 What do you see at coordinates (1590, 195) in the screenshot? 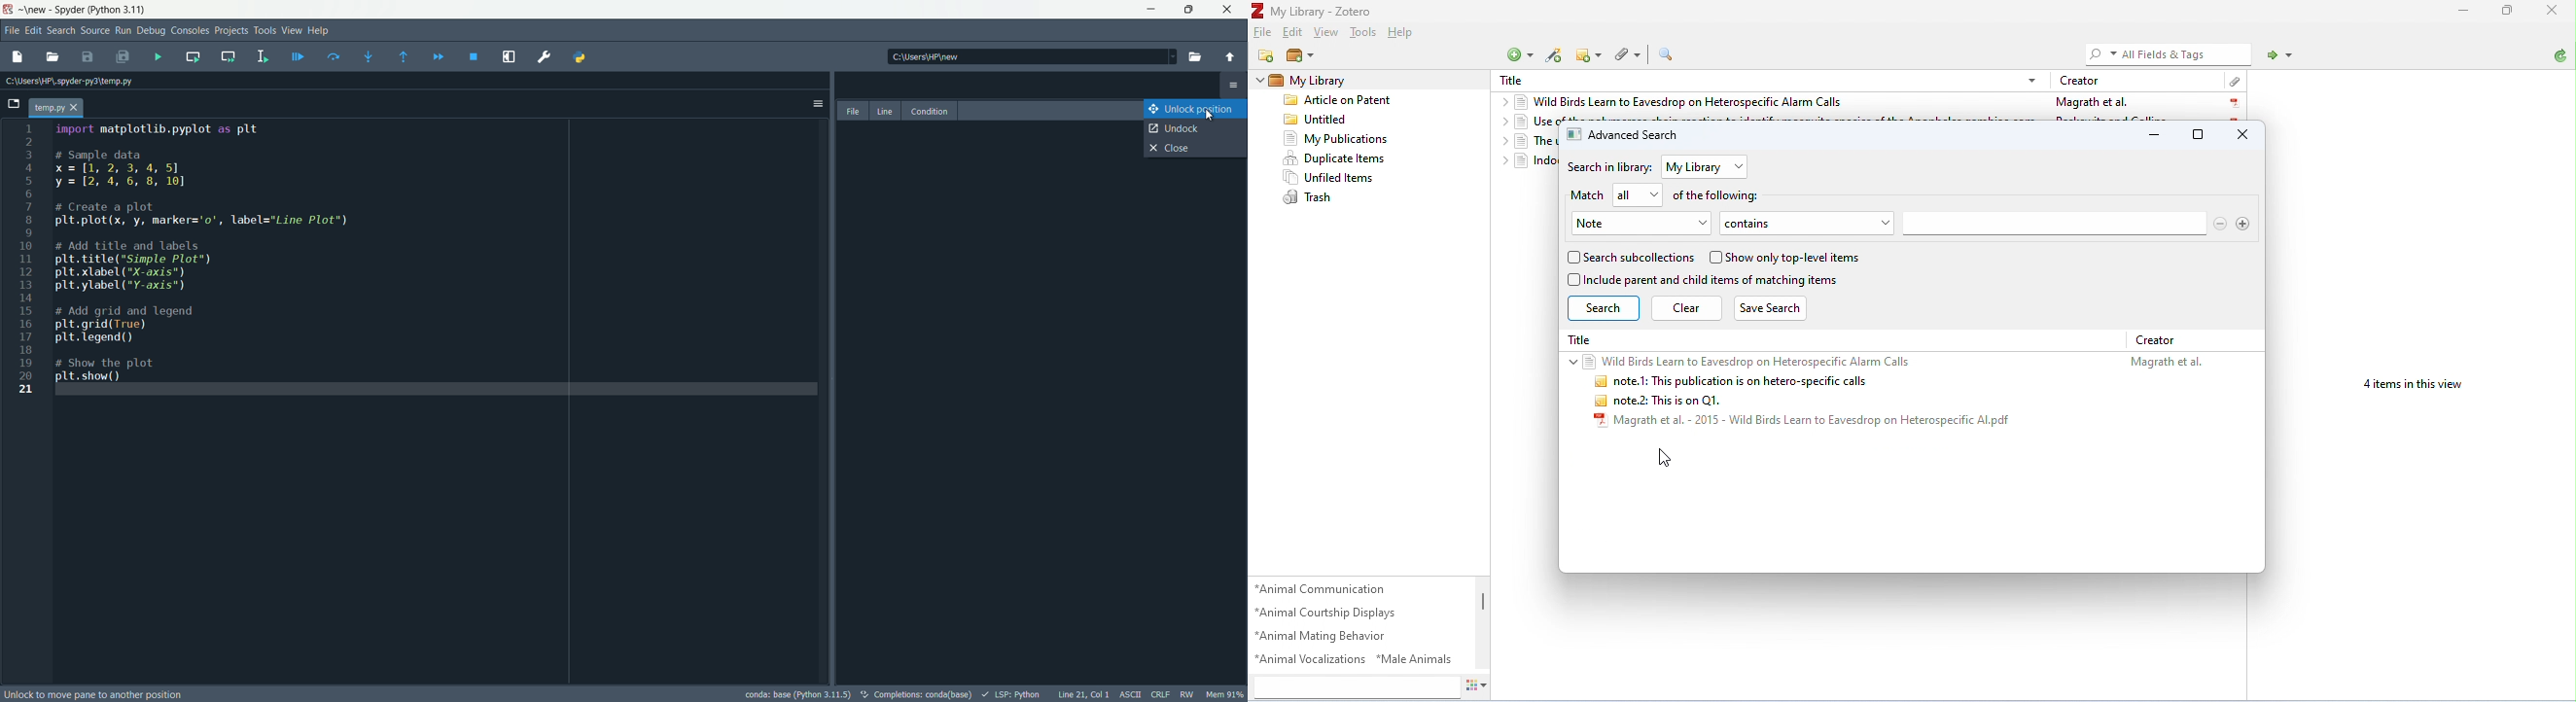
I see `match` at bounding box center [1590, 195].